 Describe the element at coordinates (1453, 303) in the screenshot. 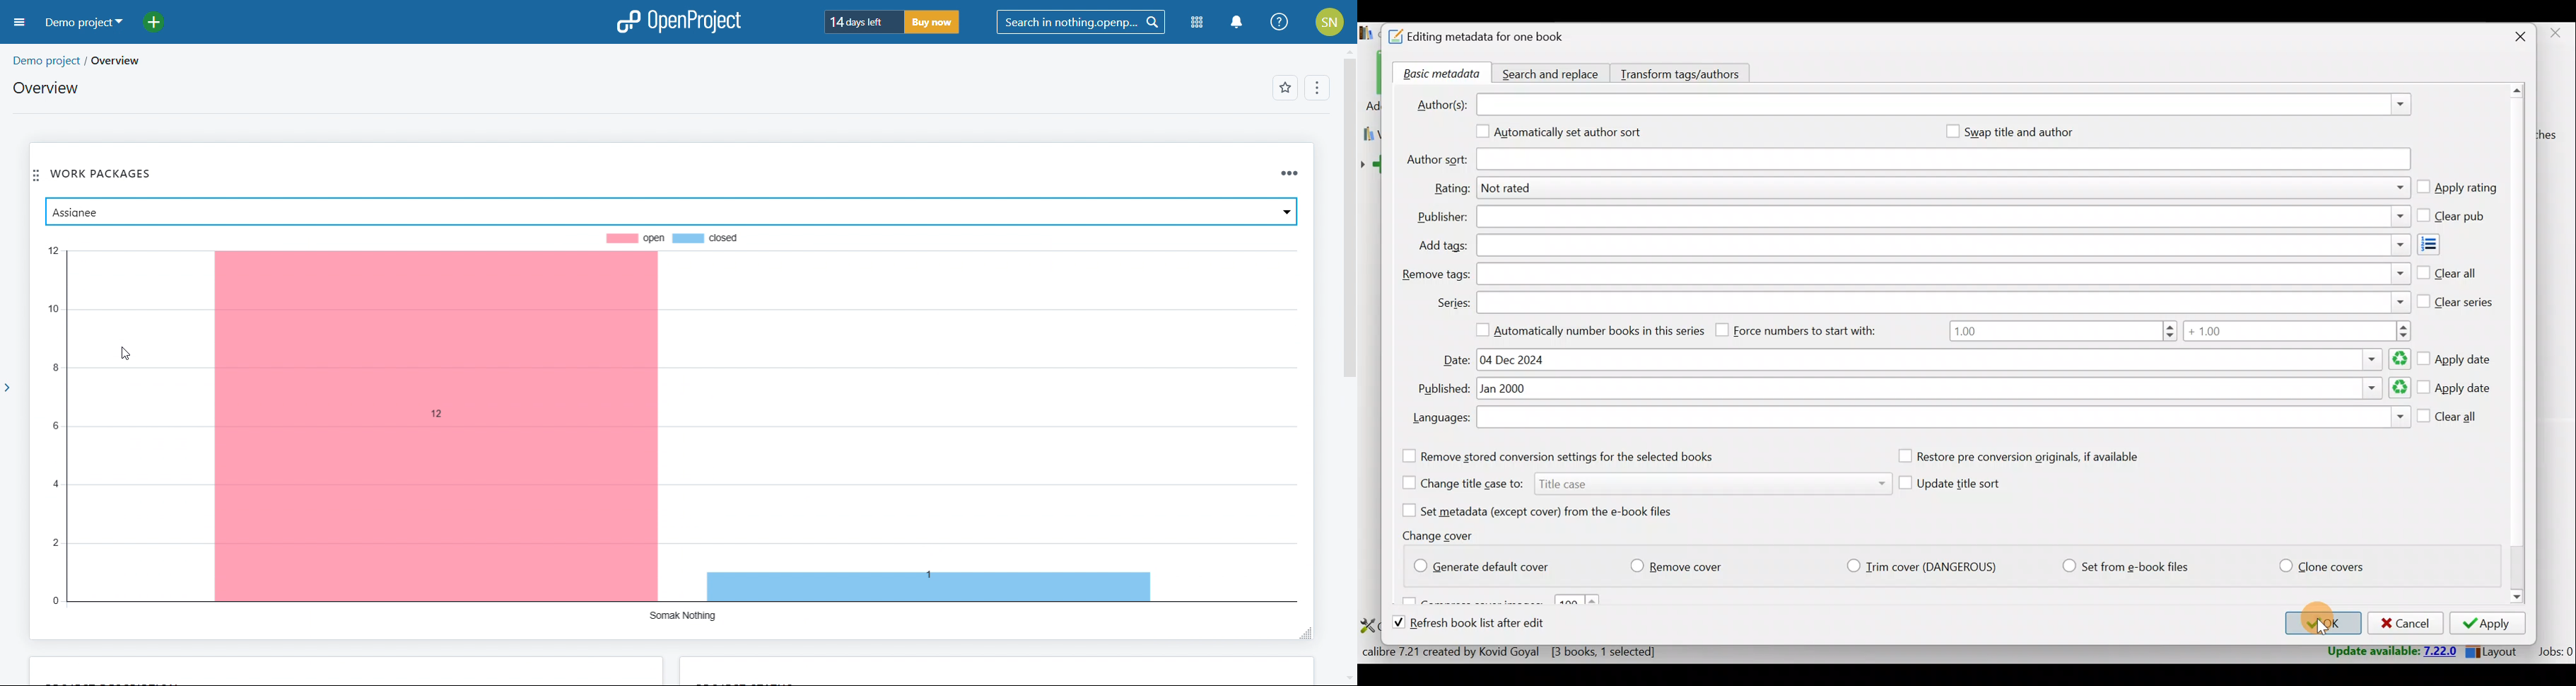

I see `Series:` at that location.